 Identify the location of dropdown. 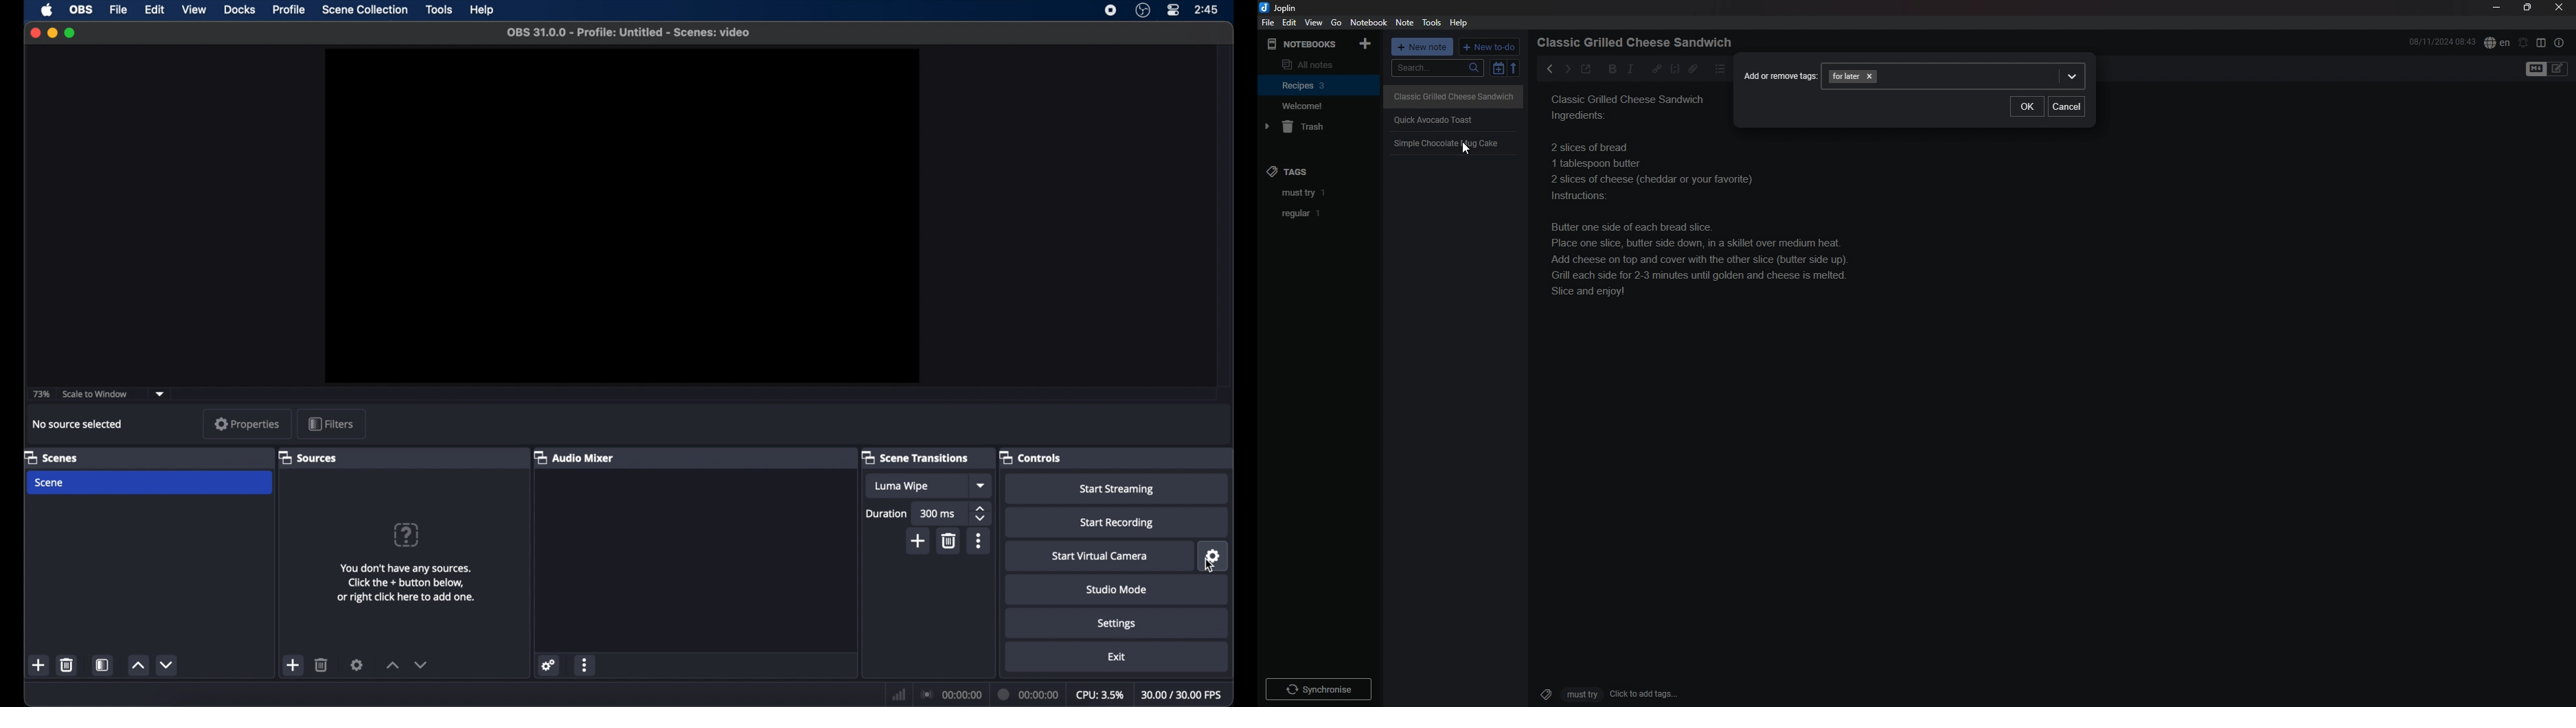
(982, 485).